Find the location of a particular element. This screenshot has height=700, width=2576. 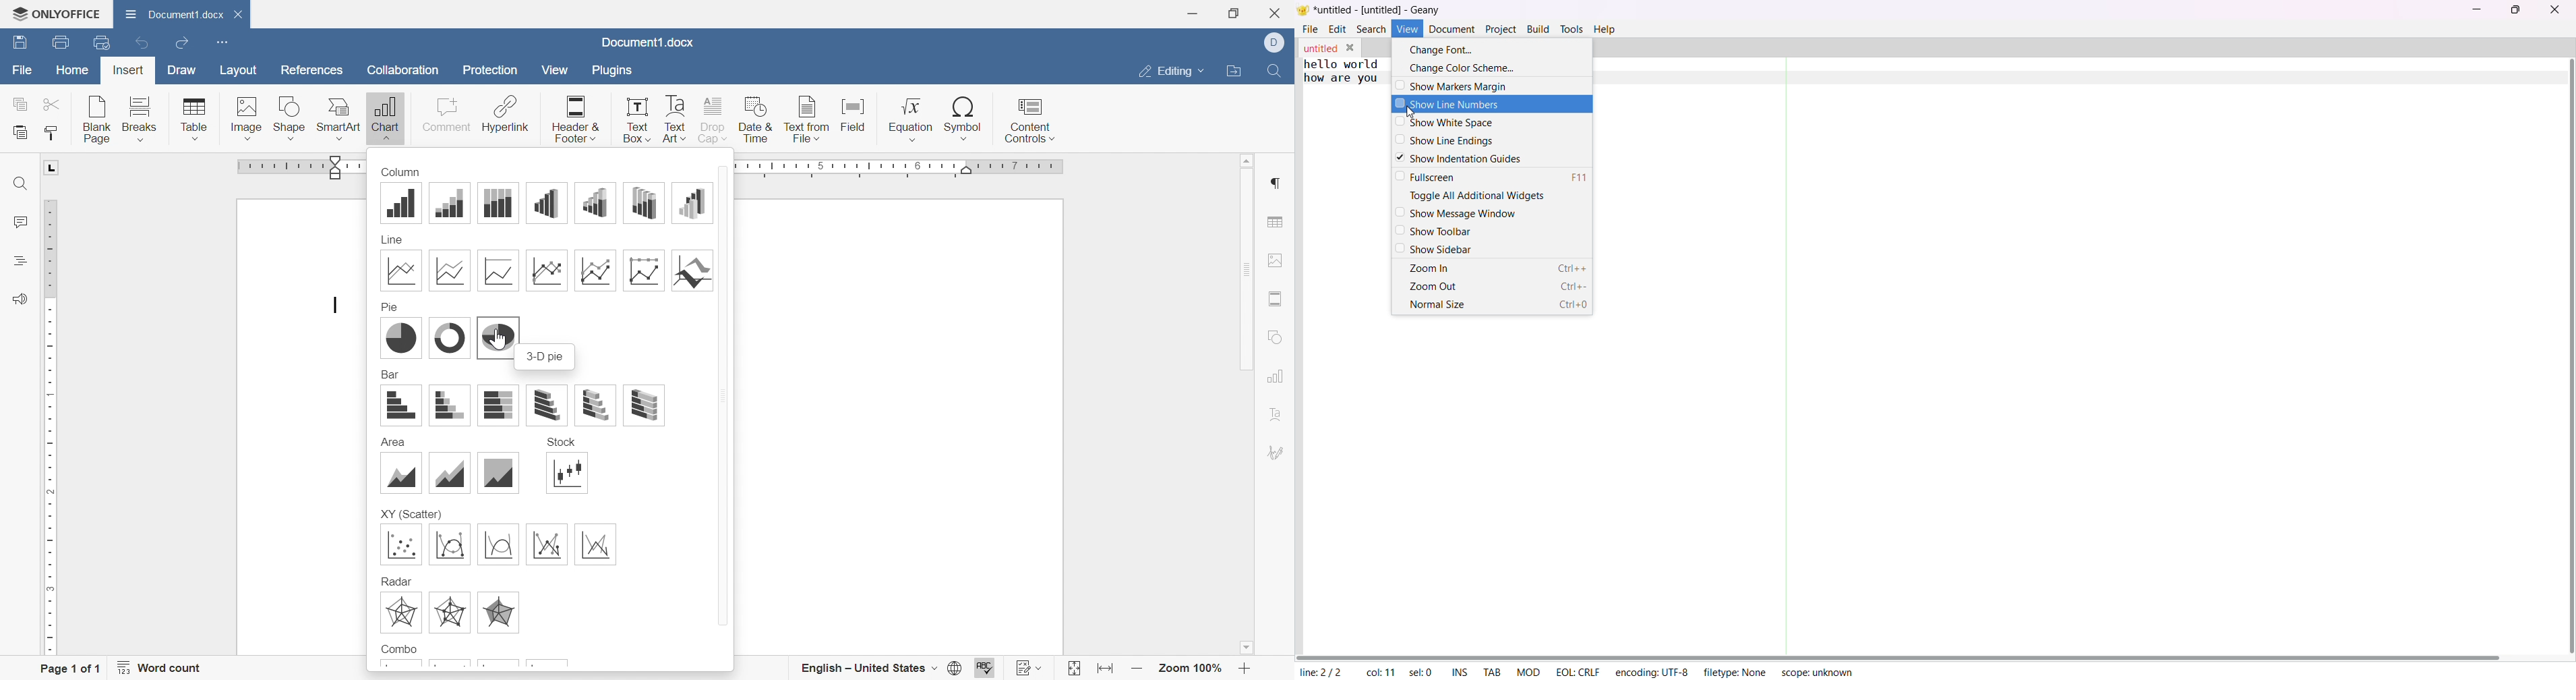

Radar with markers is located at coordinates (450, 613).